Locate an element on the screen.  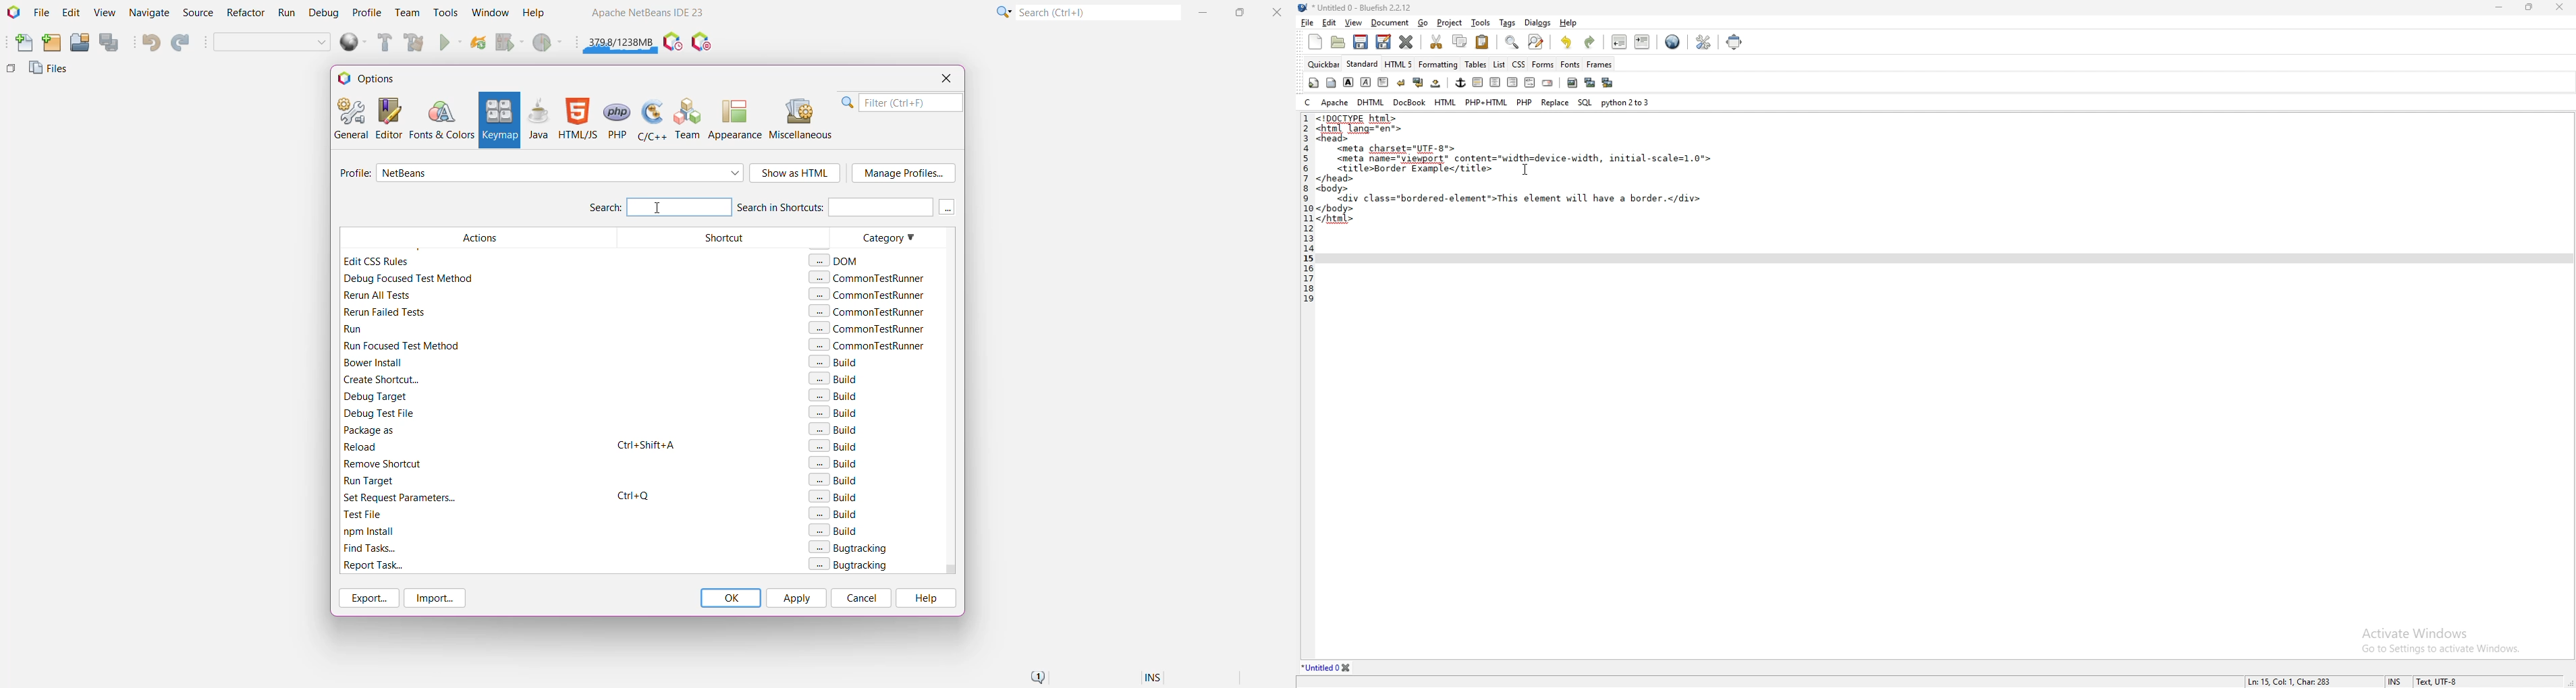
italic is located at coordinates (1365, 82).